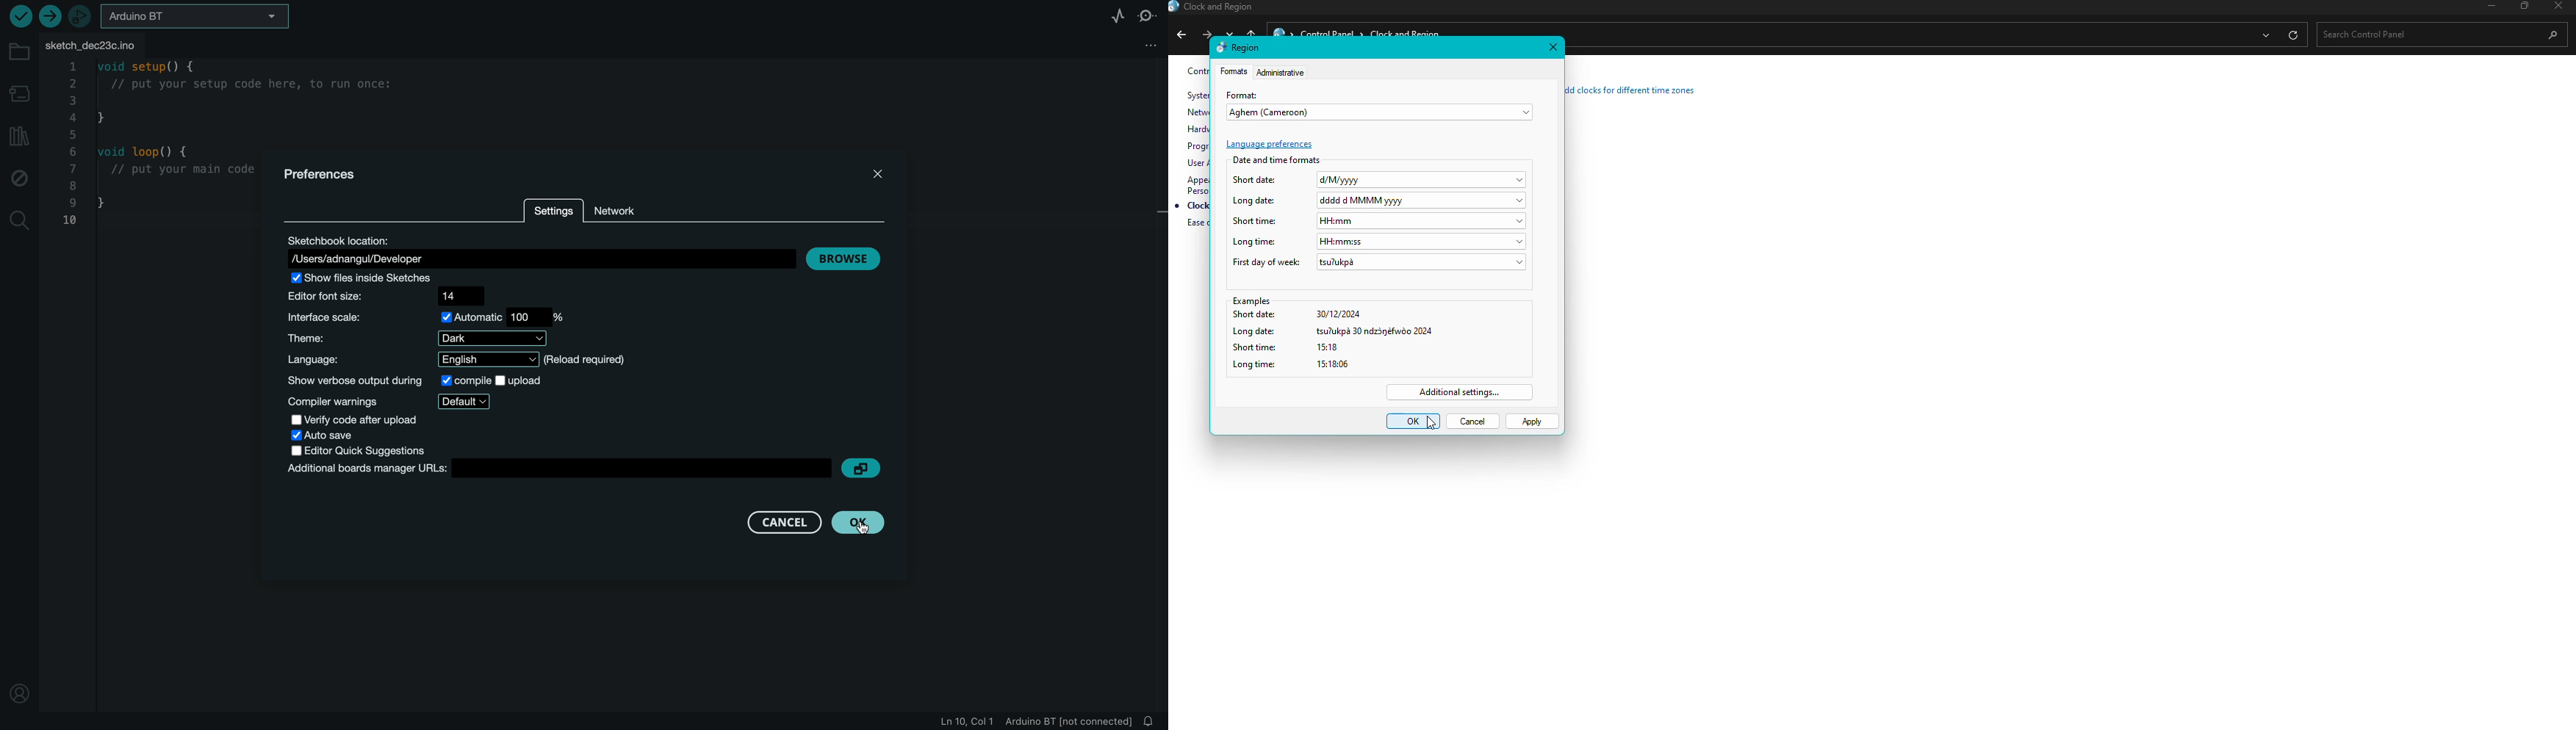  Describe the element at coordinates (1379, 331) in the screenshot. I see `long date` at that location.